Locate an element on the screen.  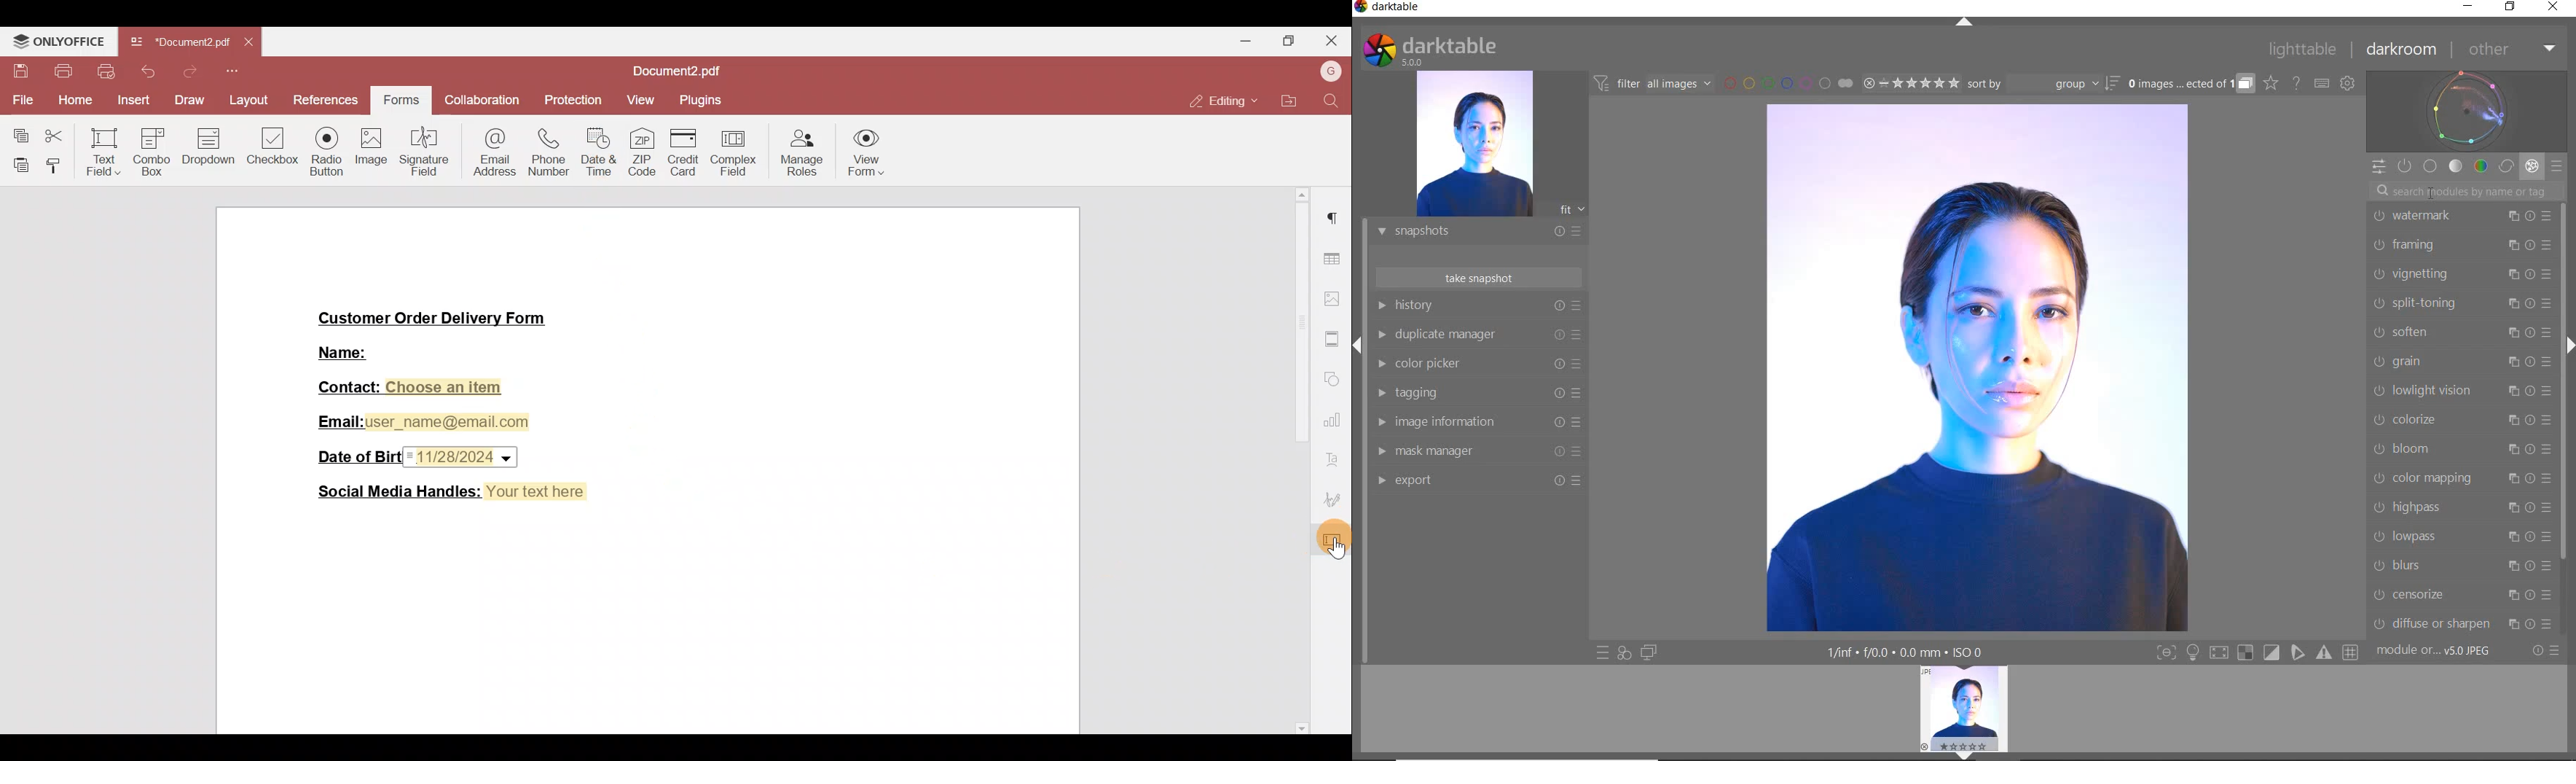
Button is located at coordinates (2298, 652).